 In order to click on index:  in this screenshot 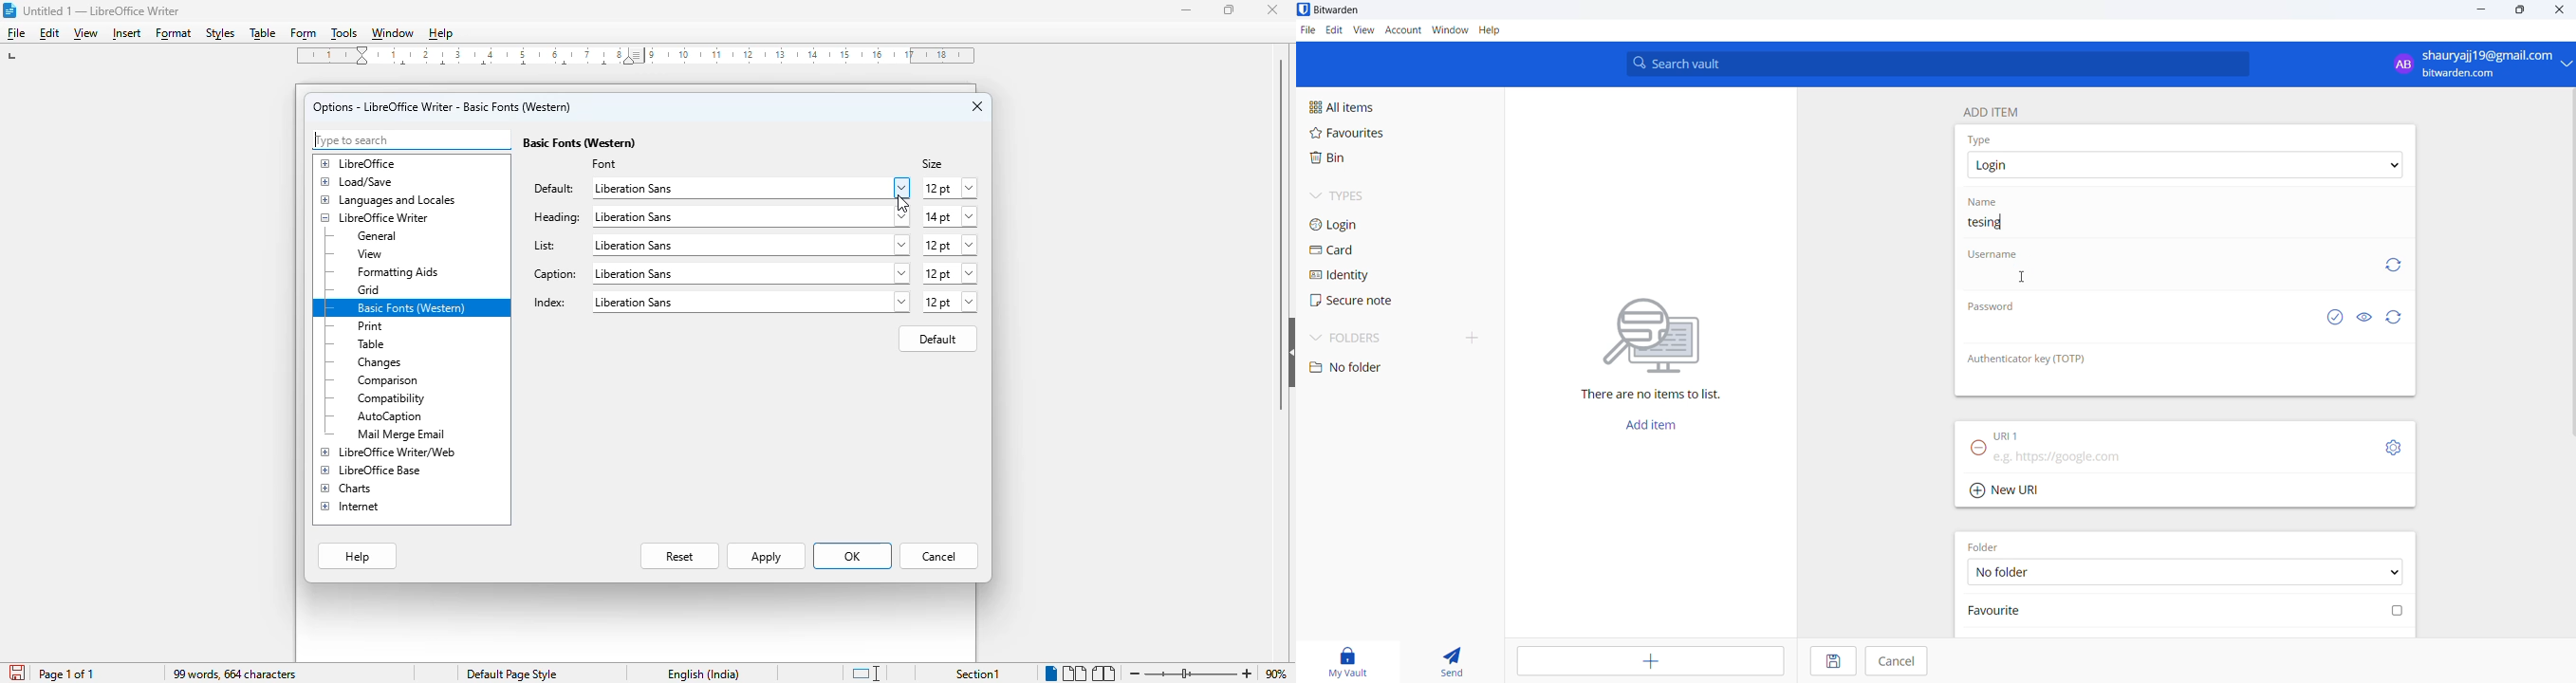, I will do `click(547, 303)`.